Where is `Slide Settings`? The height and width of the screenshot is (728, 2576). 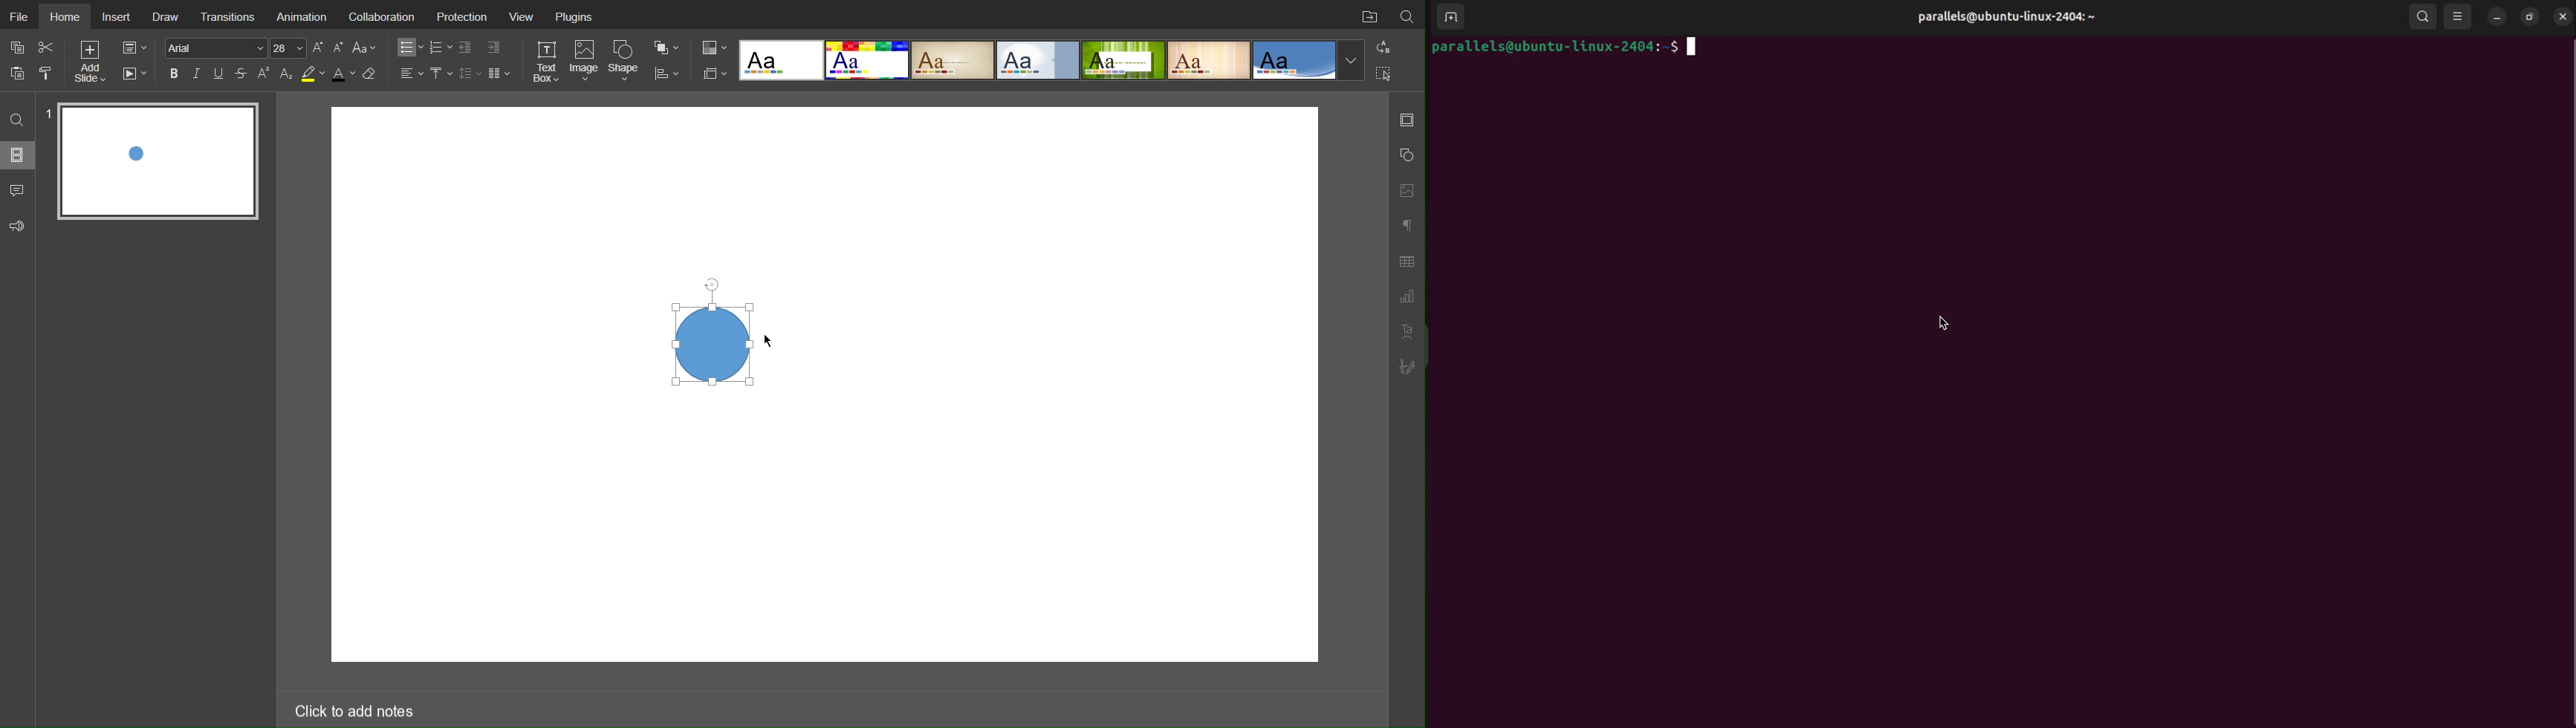 Slide Settings is located at coordinates (133, 48).